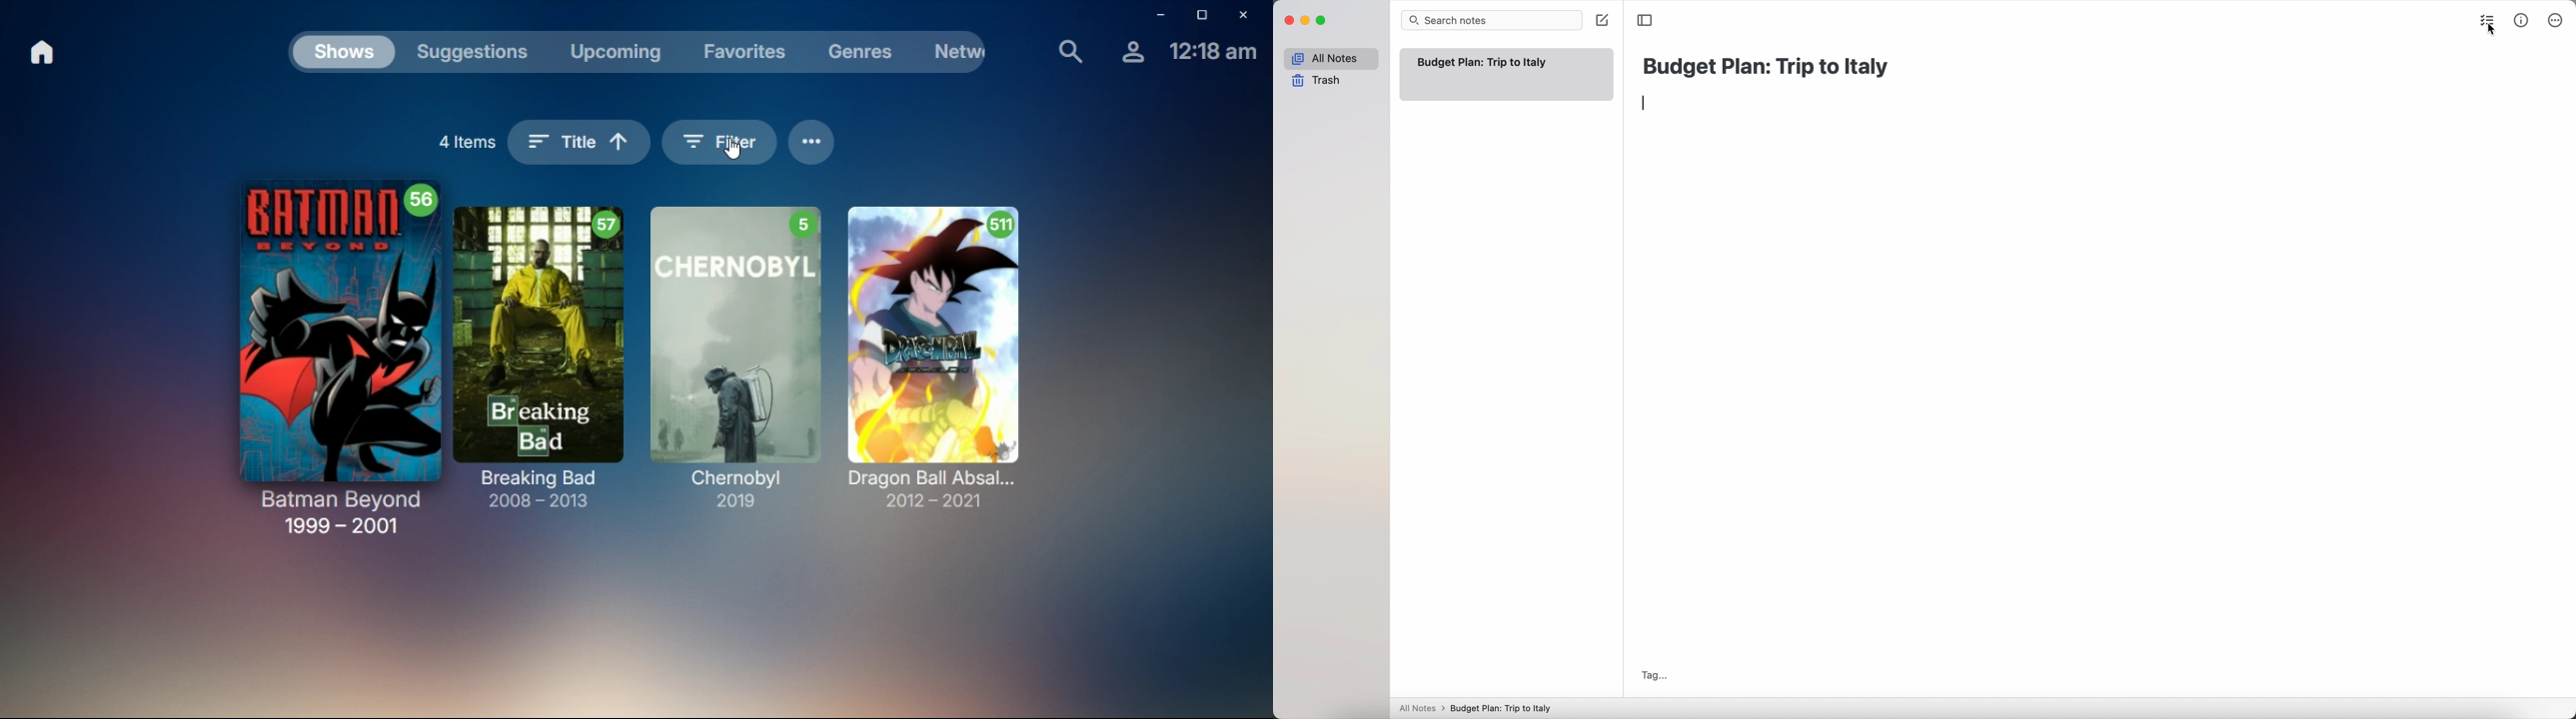 Image resolution: width=2576 pixels, height=728 pixels. I want to click on maximize, so click(1323, 21).